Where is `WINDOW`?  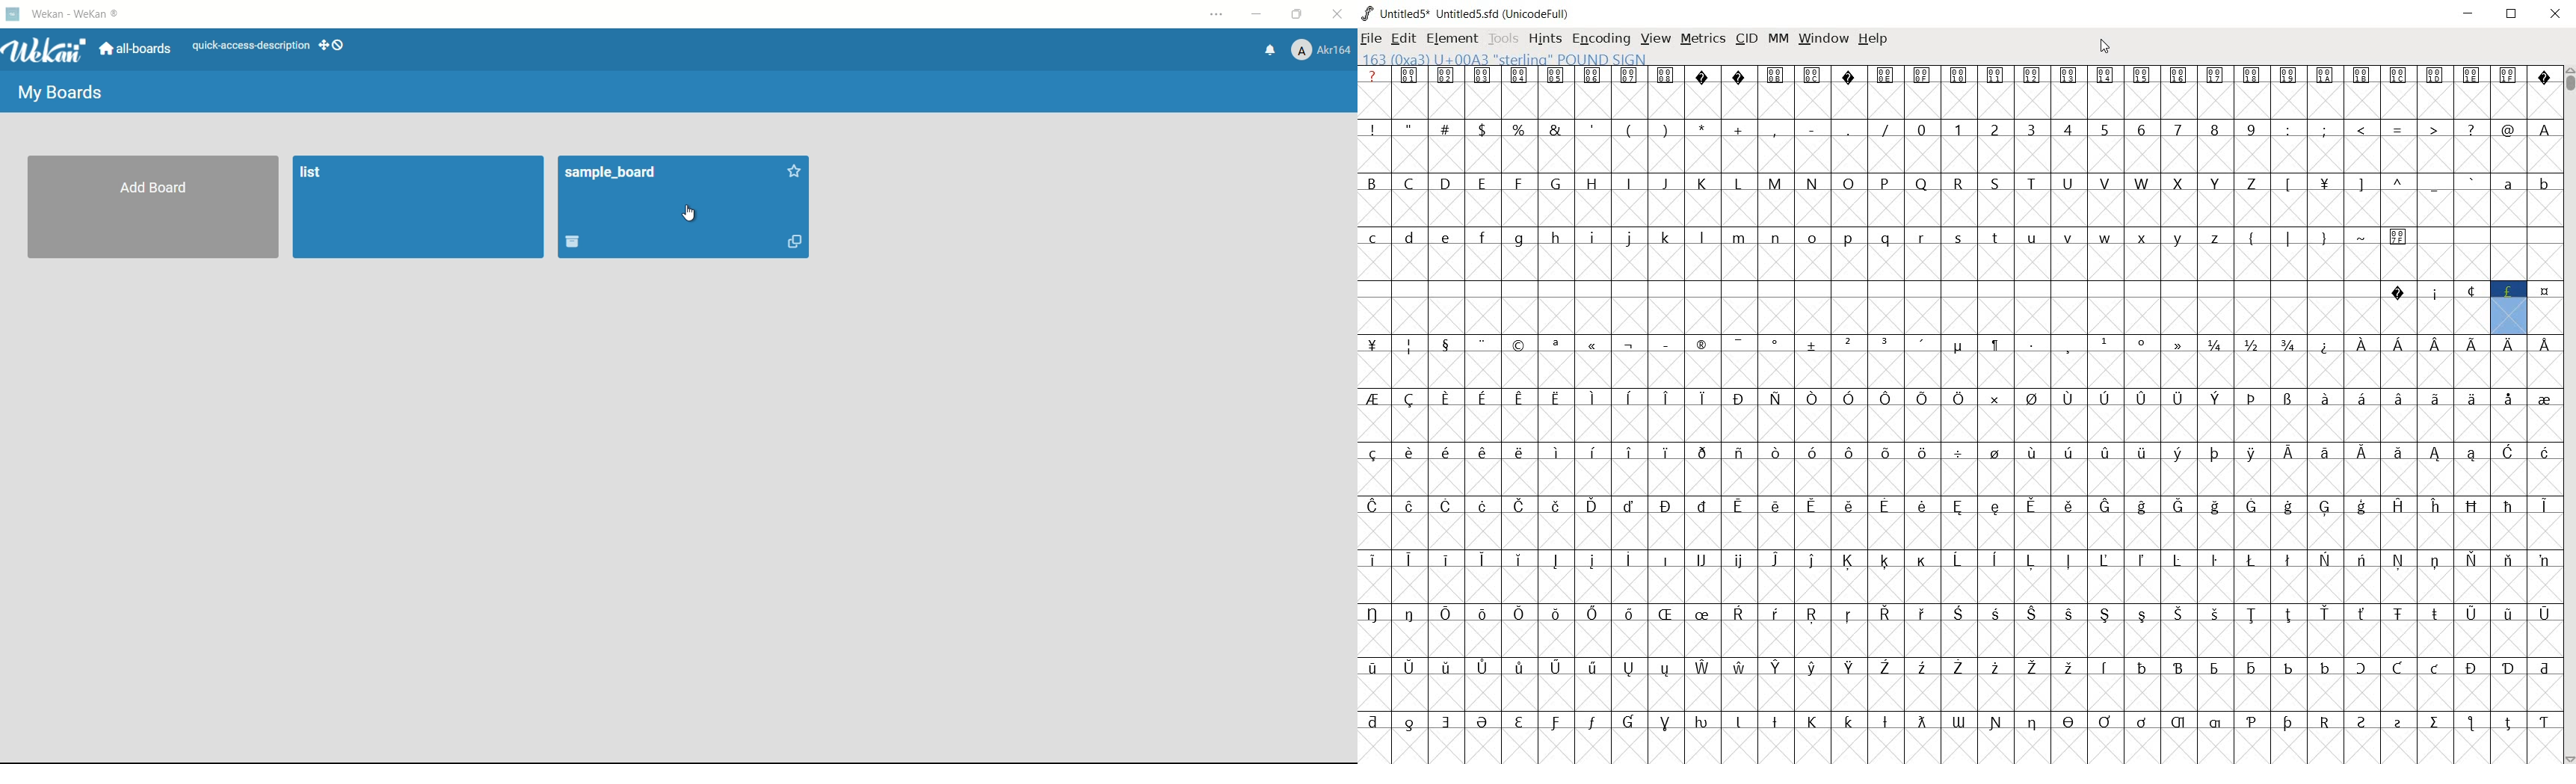 WINDOW is located at coordinates (1825, 40).